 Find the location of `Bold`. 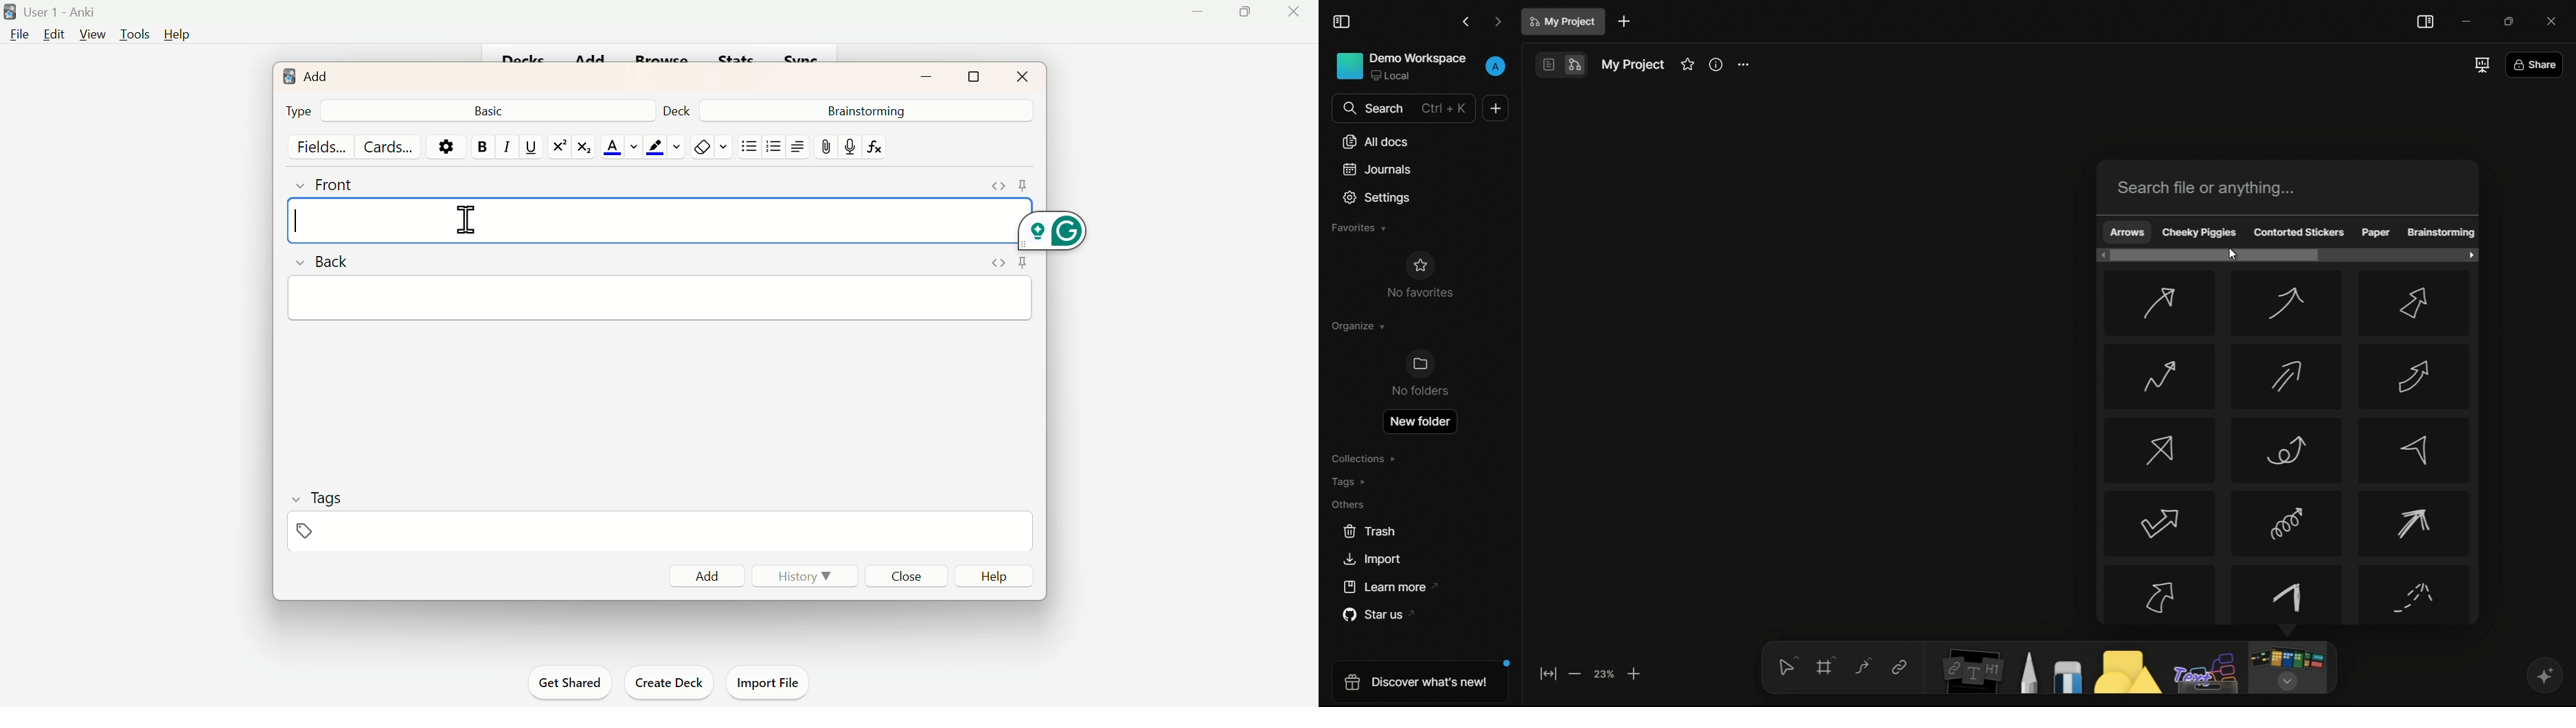

Bold is located at coordinates (481, 146).